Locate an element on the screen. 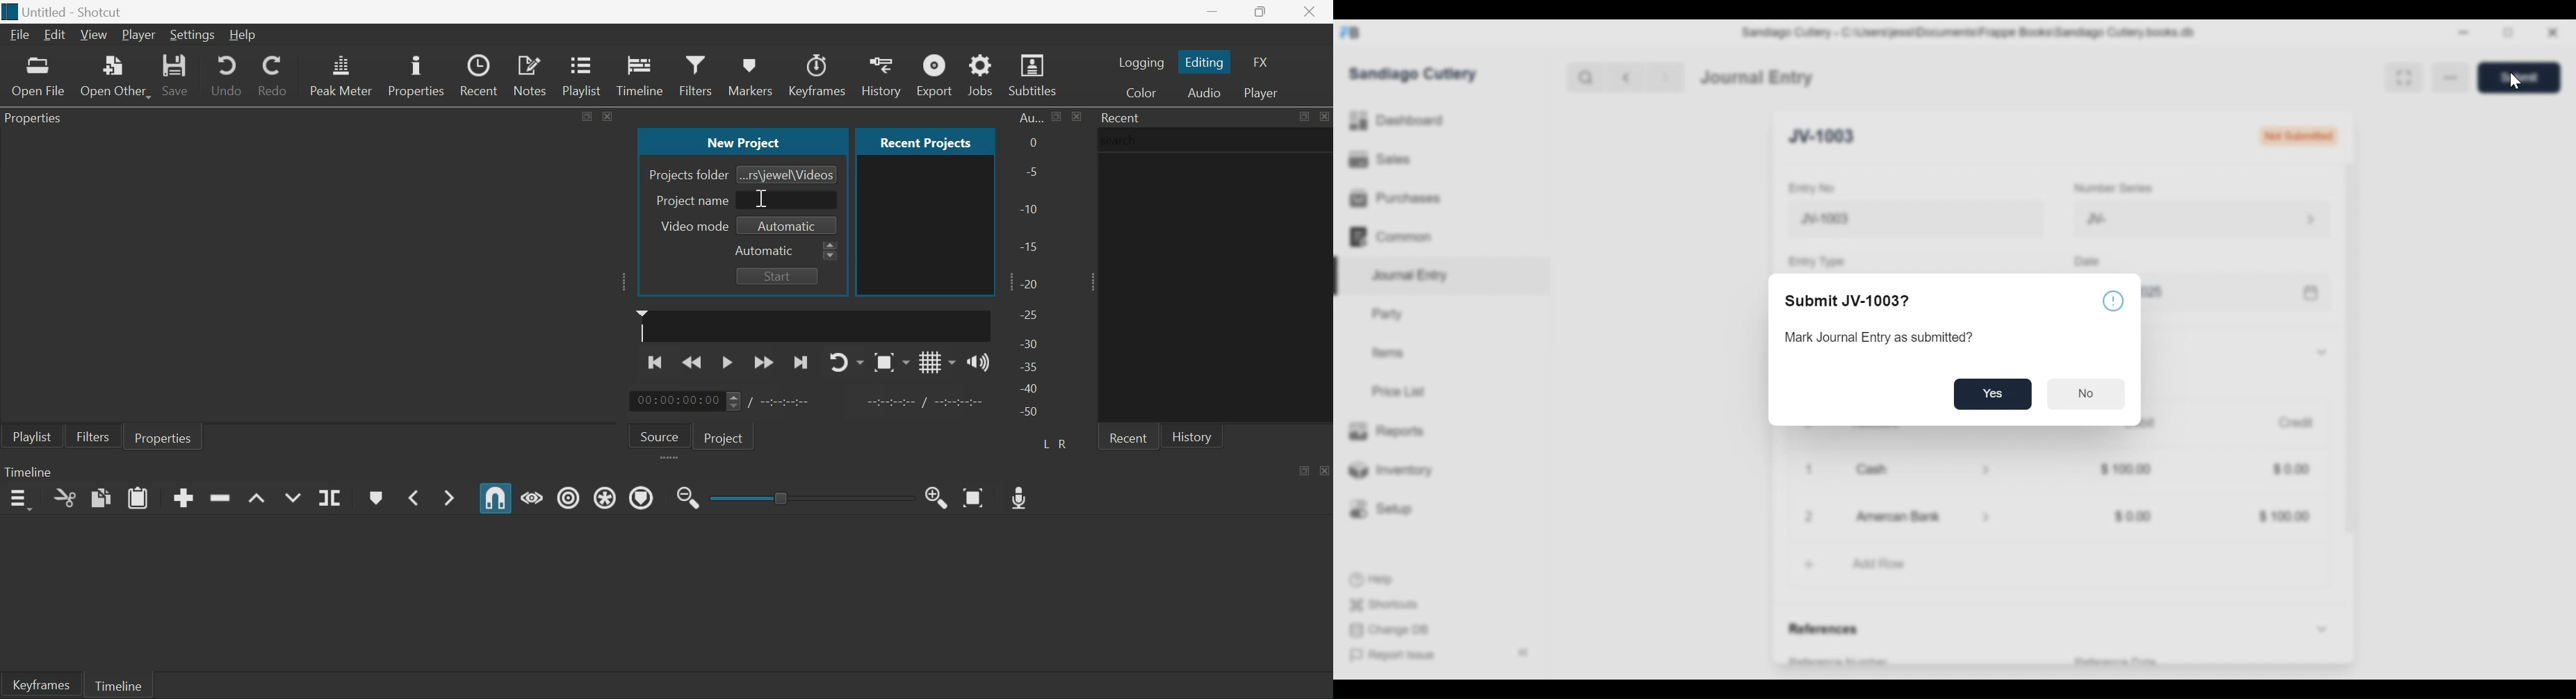 This screenshot has height=700, width=2576. expand is located at coordinates (671, 459).